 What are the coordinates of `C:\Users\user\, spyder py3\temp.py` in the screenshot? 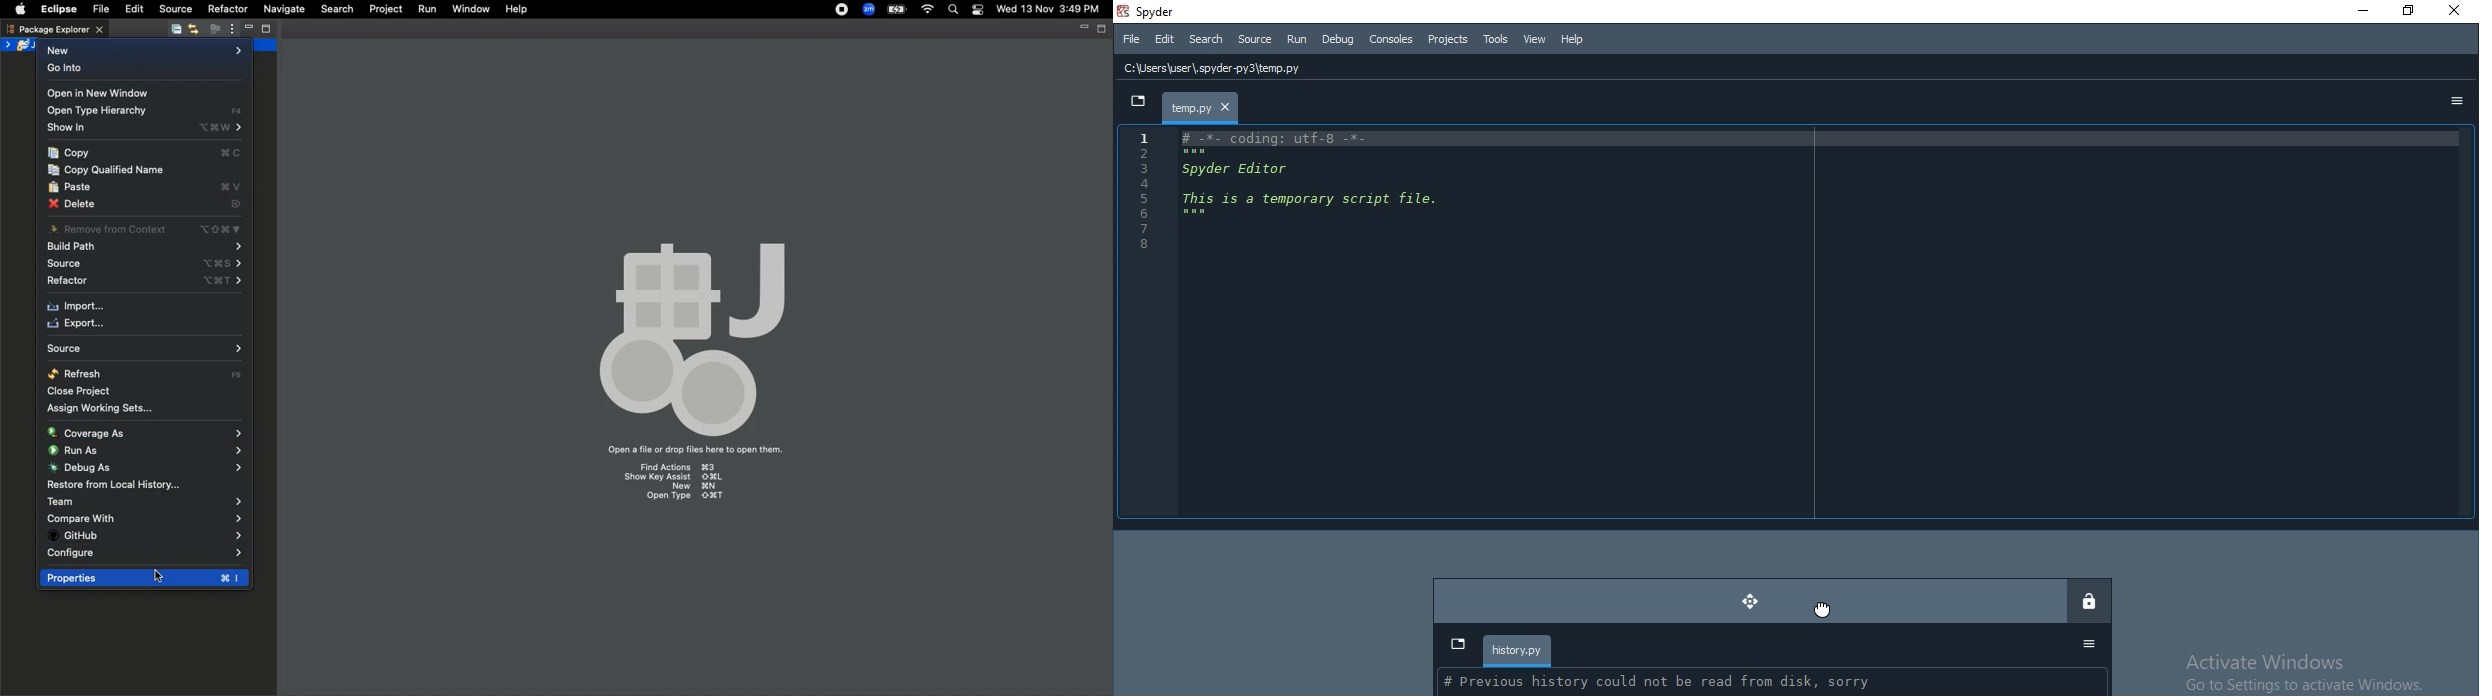 It's located at (1223, 70).